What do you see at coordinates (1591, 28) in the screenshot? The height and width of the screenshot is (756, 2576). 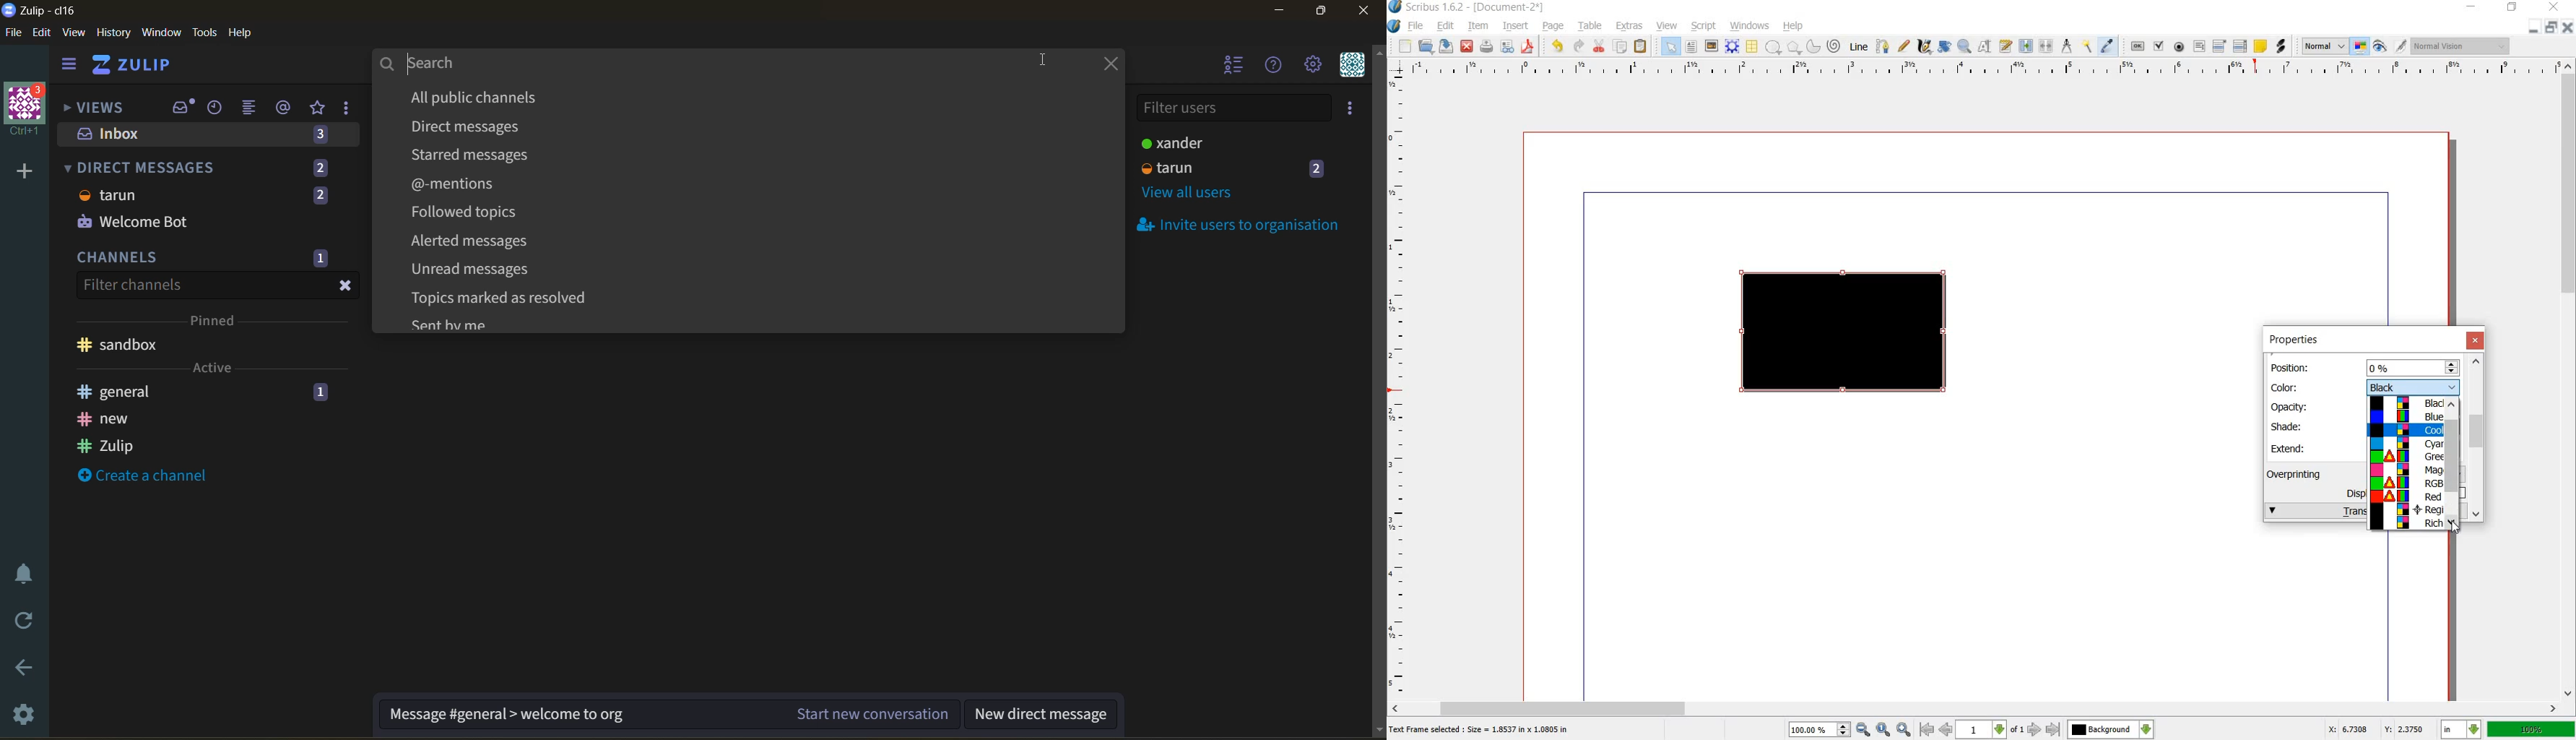 I see `table` at bounding box center [1591, 28].